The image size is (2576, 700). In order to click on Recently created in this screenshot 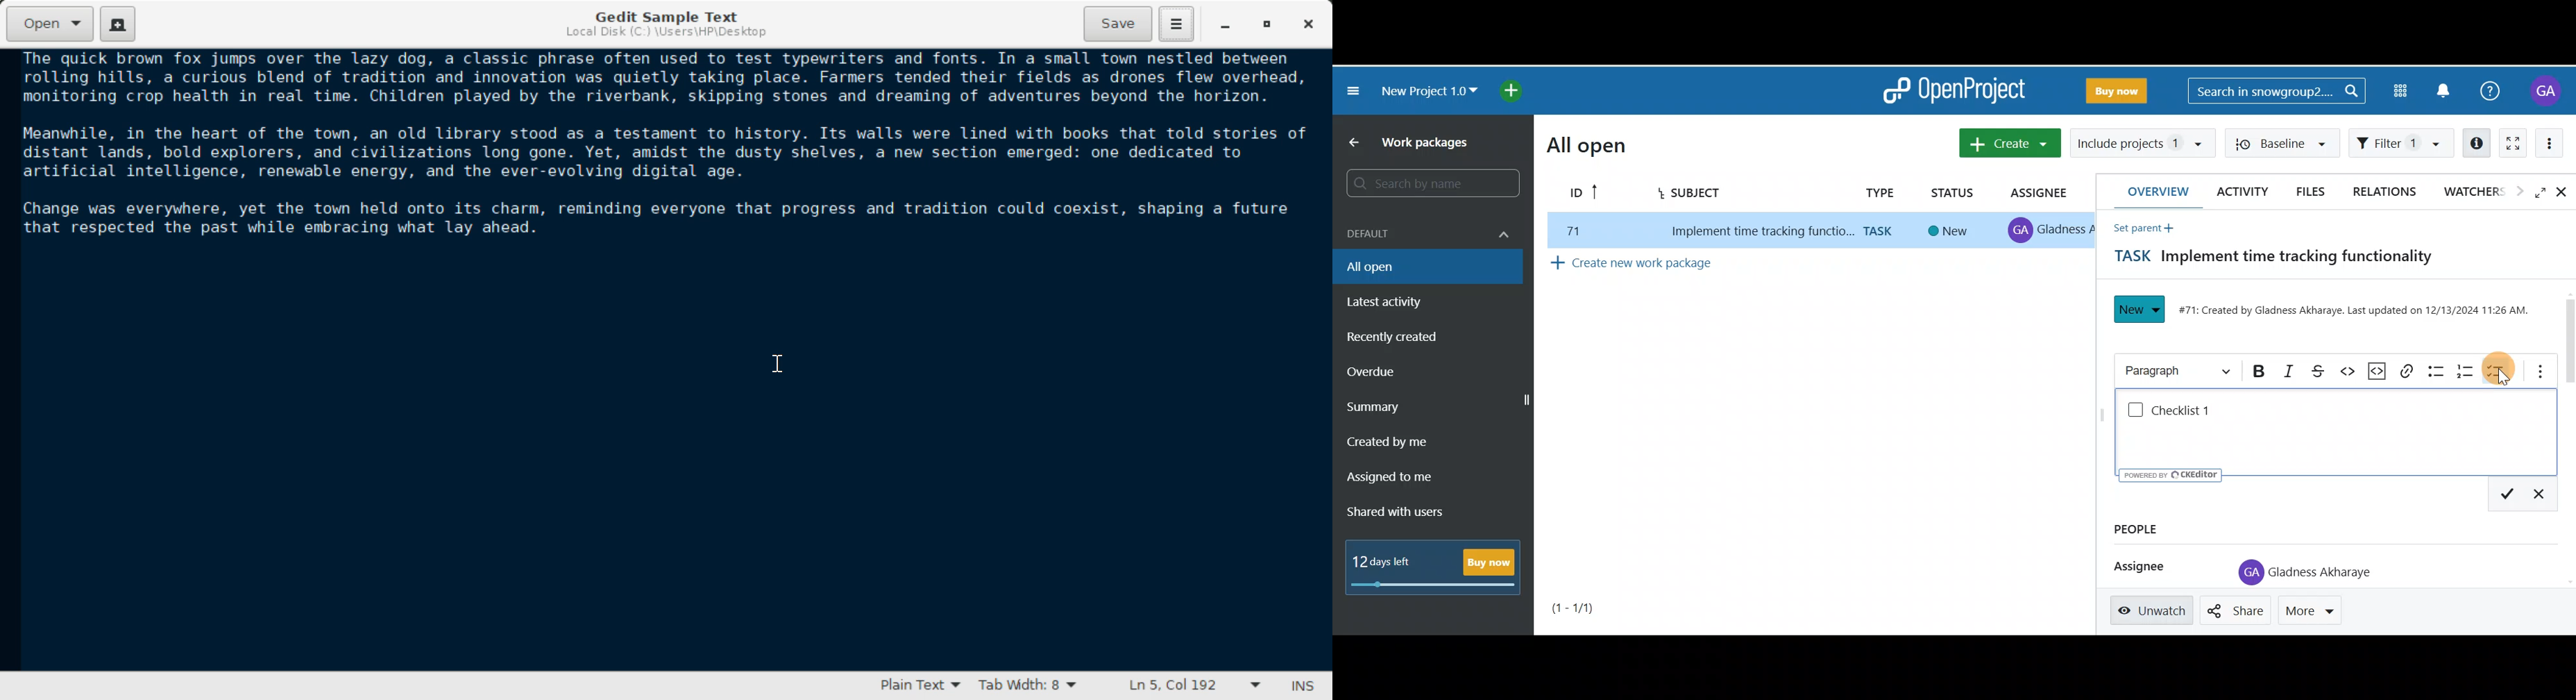, I will do `click(1395, 338)`.